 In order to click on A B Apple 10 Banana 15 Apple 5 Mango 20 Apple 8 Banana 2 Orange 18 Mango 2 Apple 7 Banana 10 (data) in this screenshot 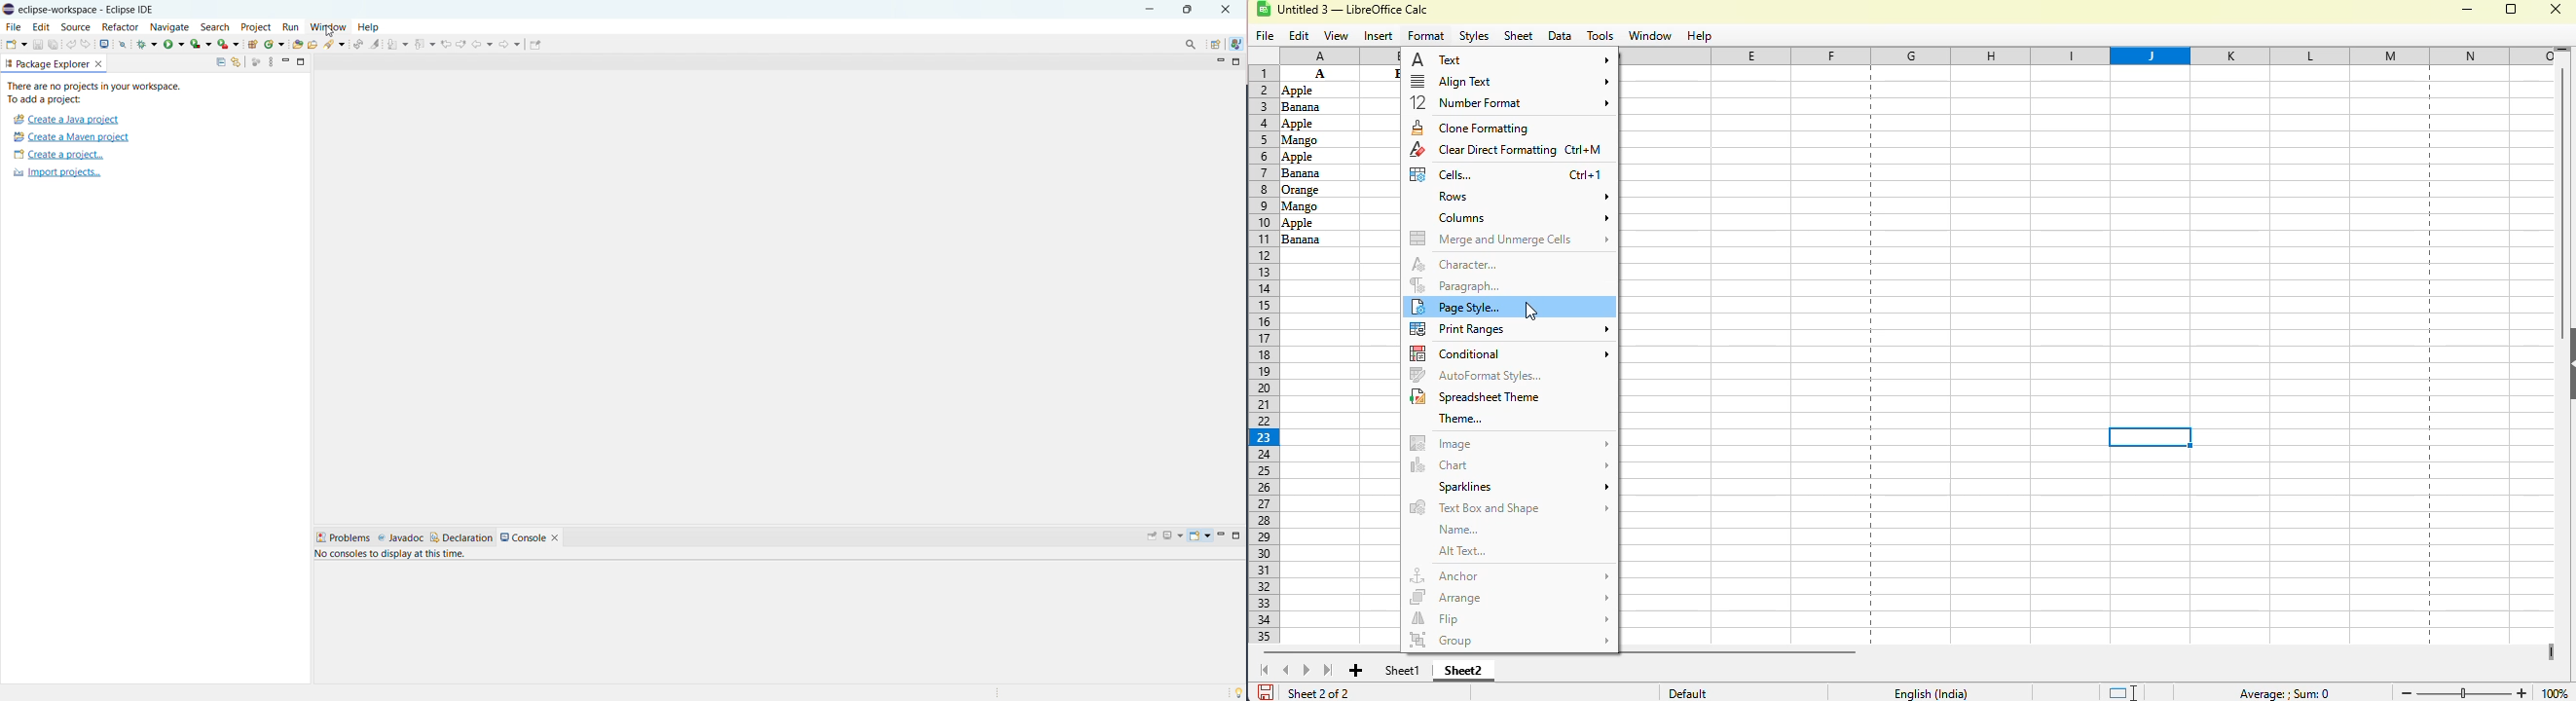, I will do `click(1319, 73)`.